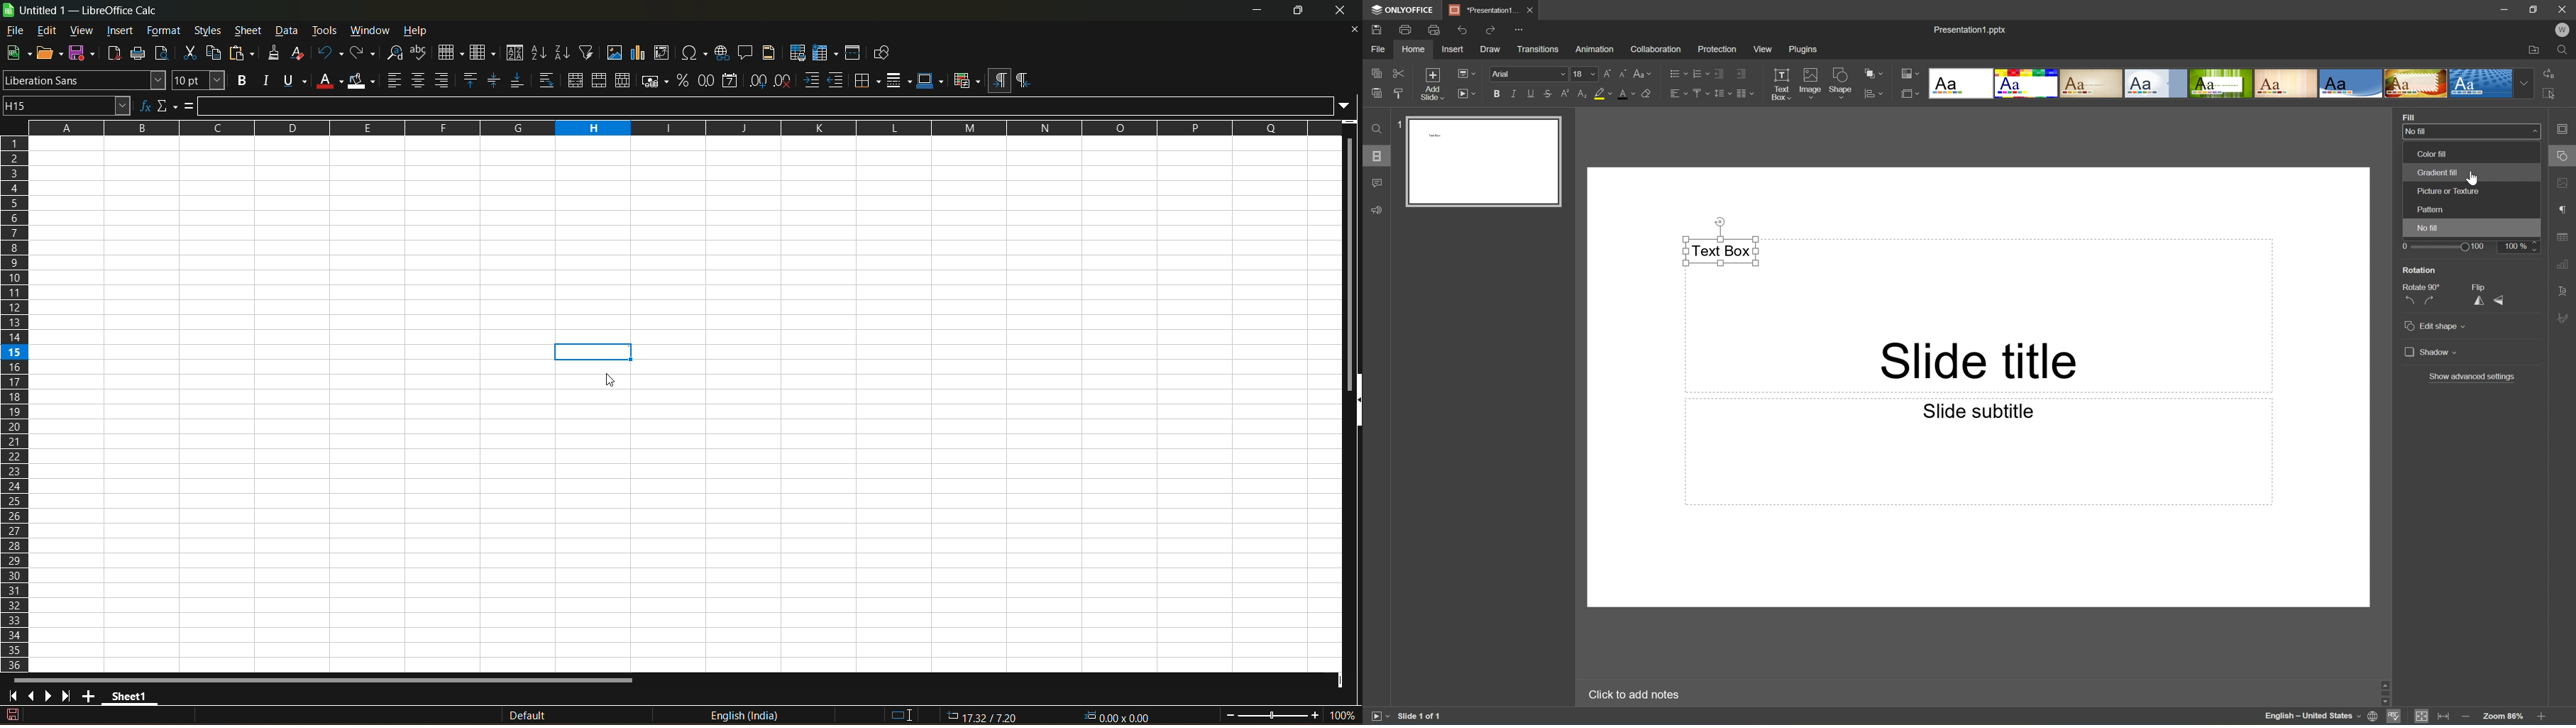  Describe the element at coordinates (811, 79) in the screenshot. I see `increase indent` at that location.